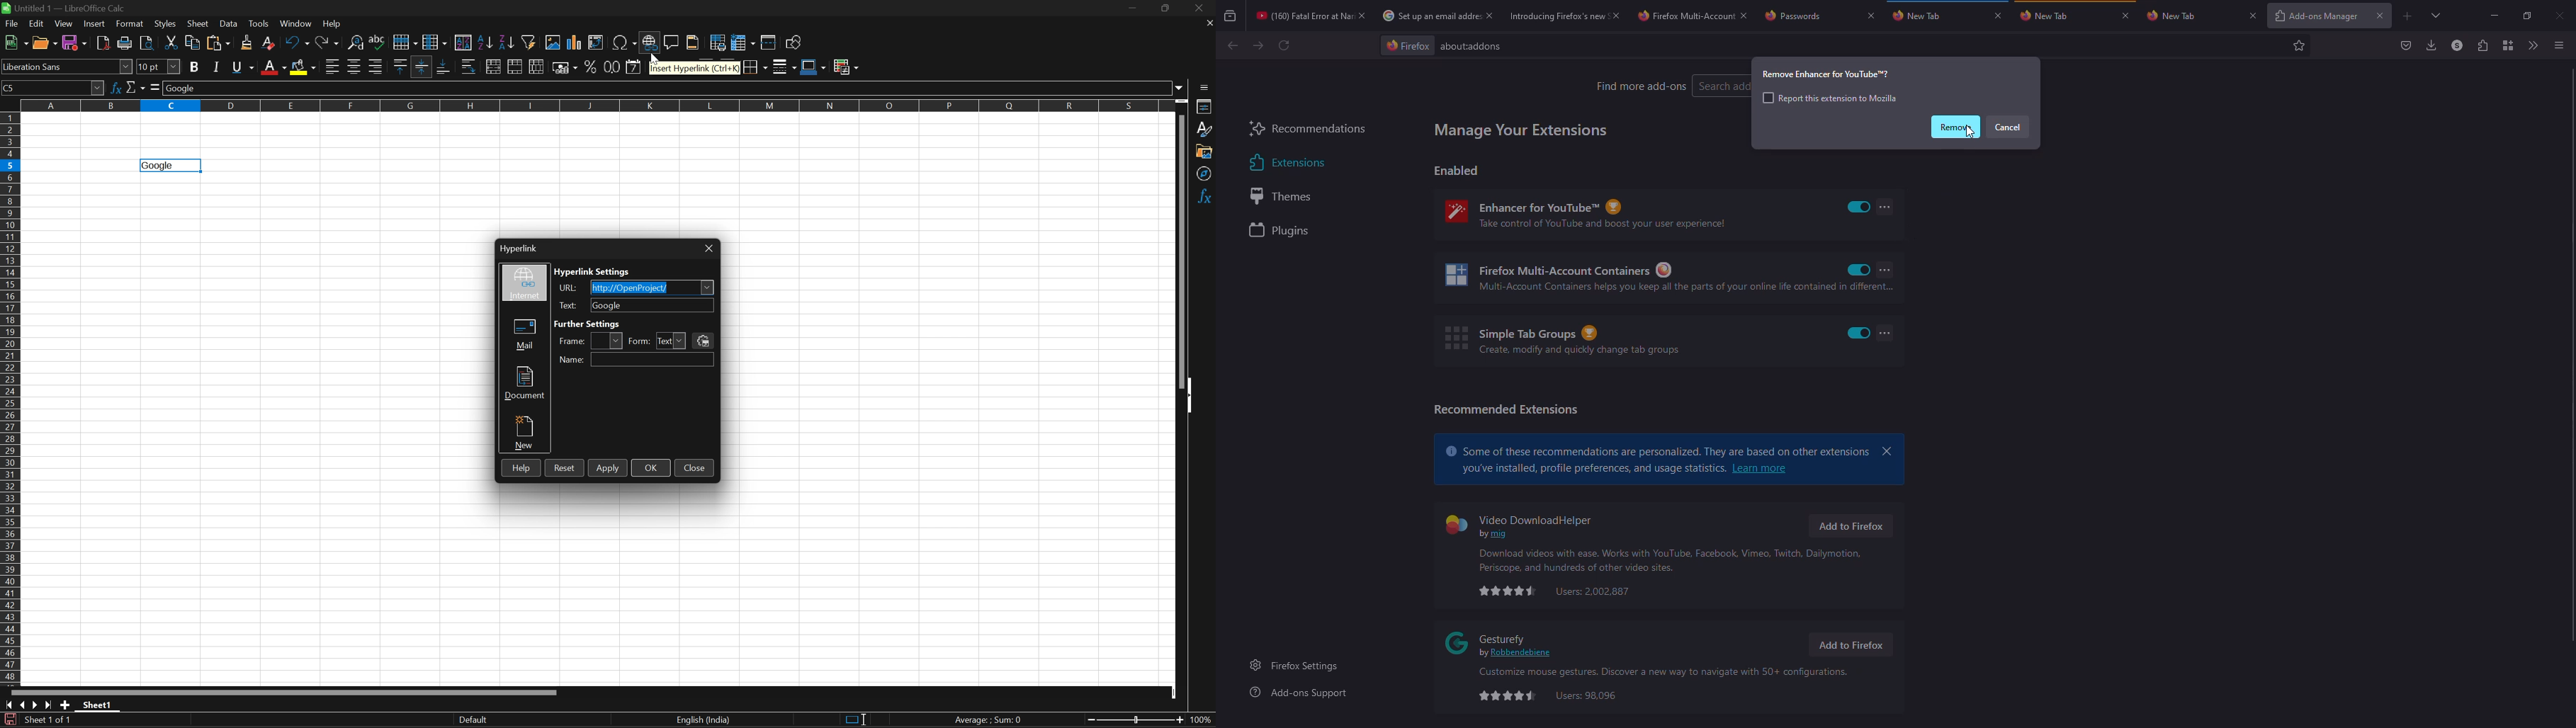  Describe the element at coordinates (768, 42) in the screenshot. I see `Split window` at that location.